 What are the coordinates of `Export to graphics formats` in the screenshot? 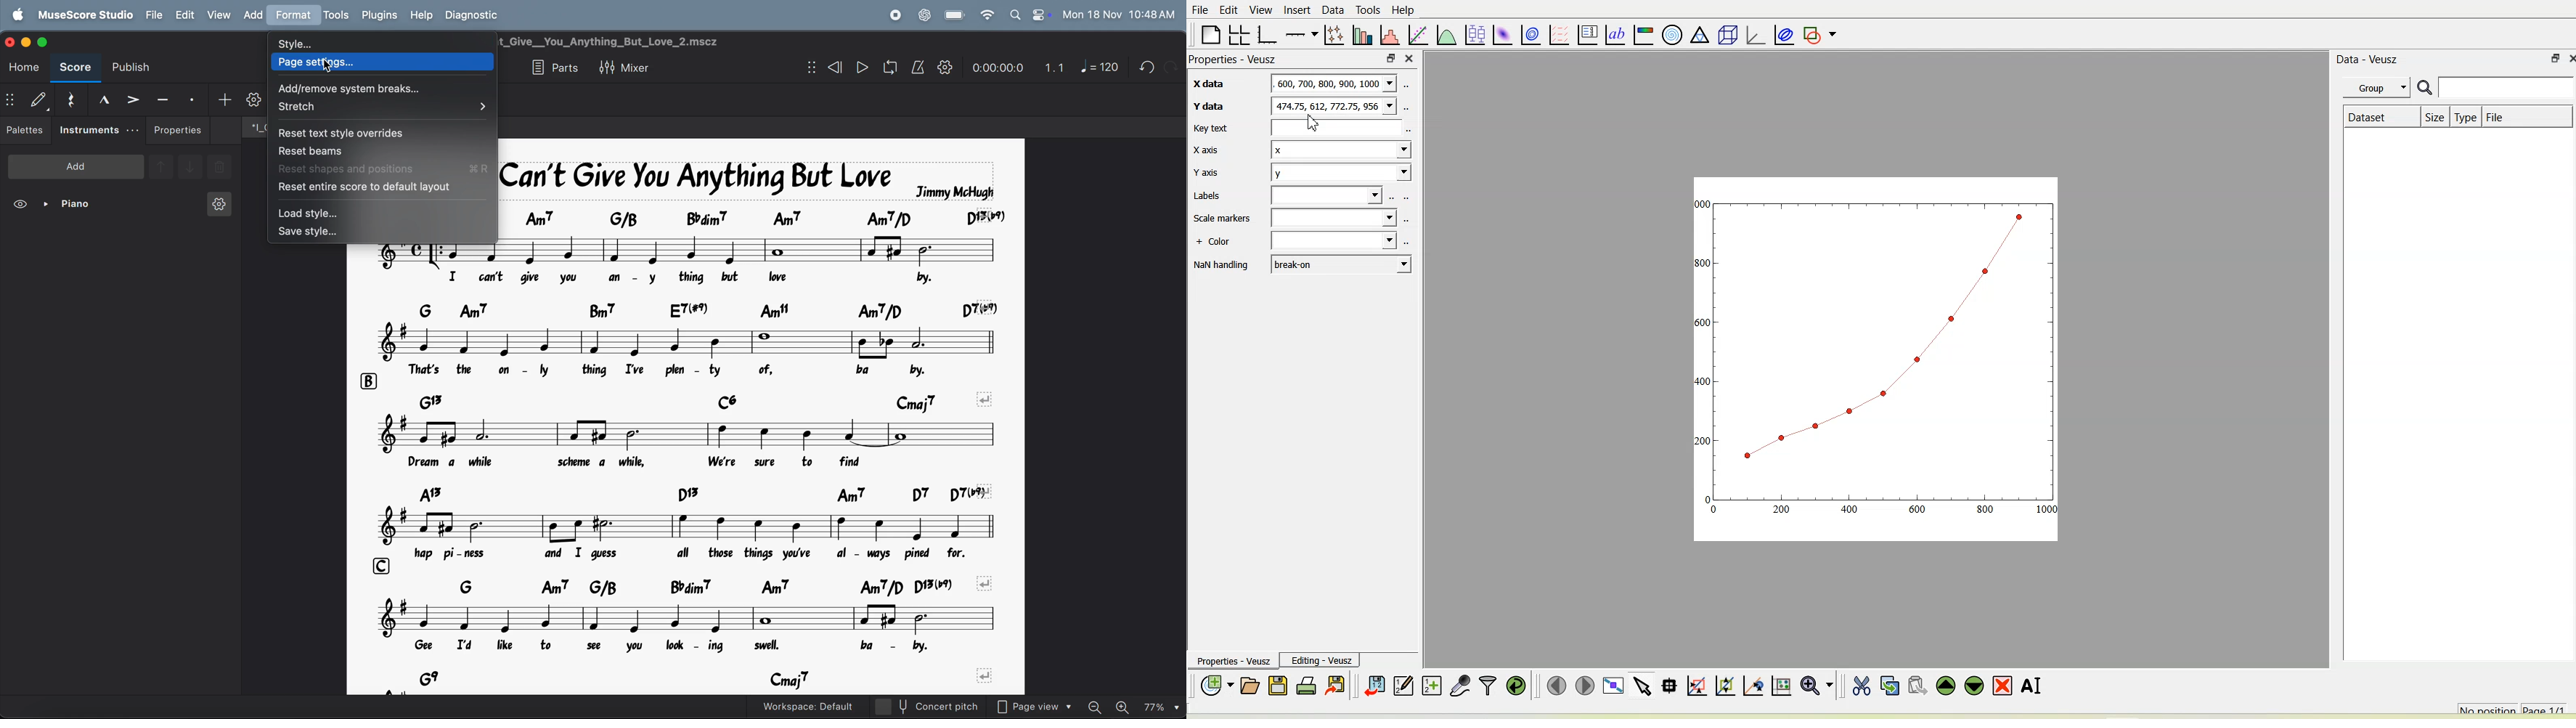 It's located at (1335, 686).